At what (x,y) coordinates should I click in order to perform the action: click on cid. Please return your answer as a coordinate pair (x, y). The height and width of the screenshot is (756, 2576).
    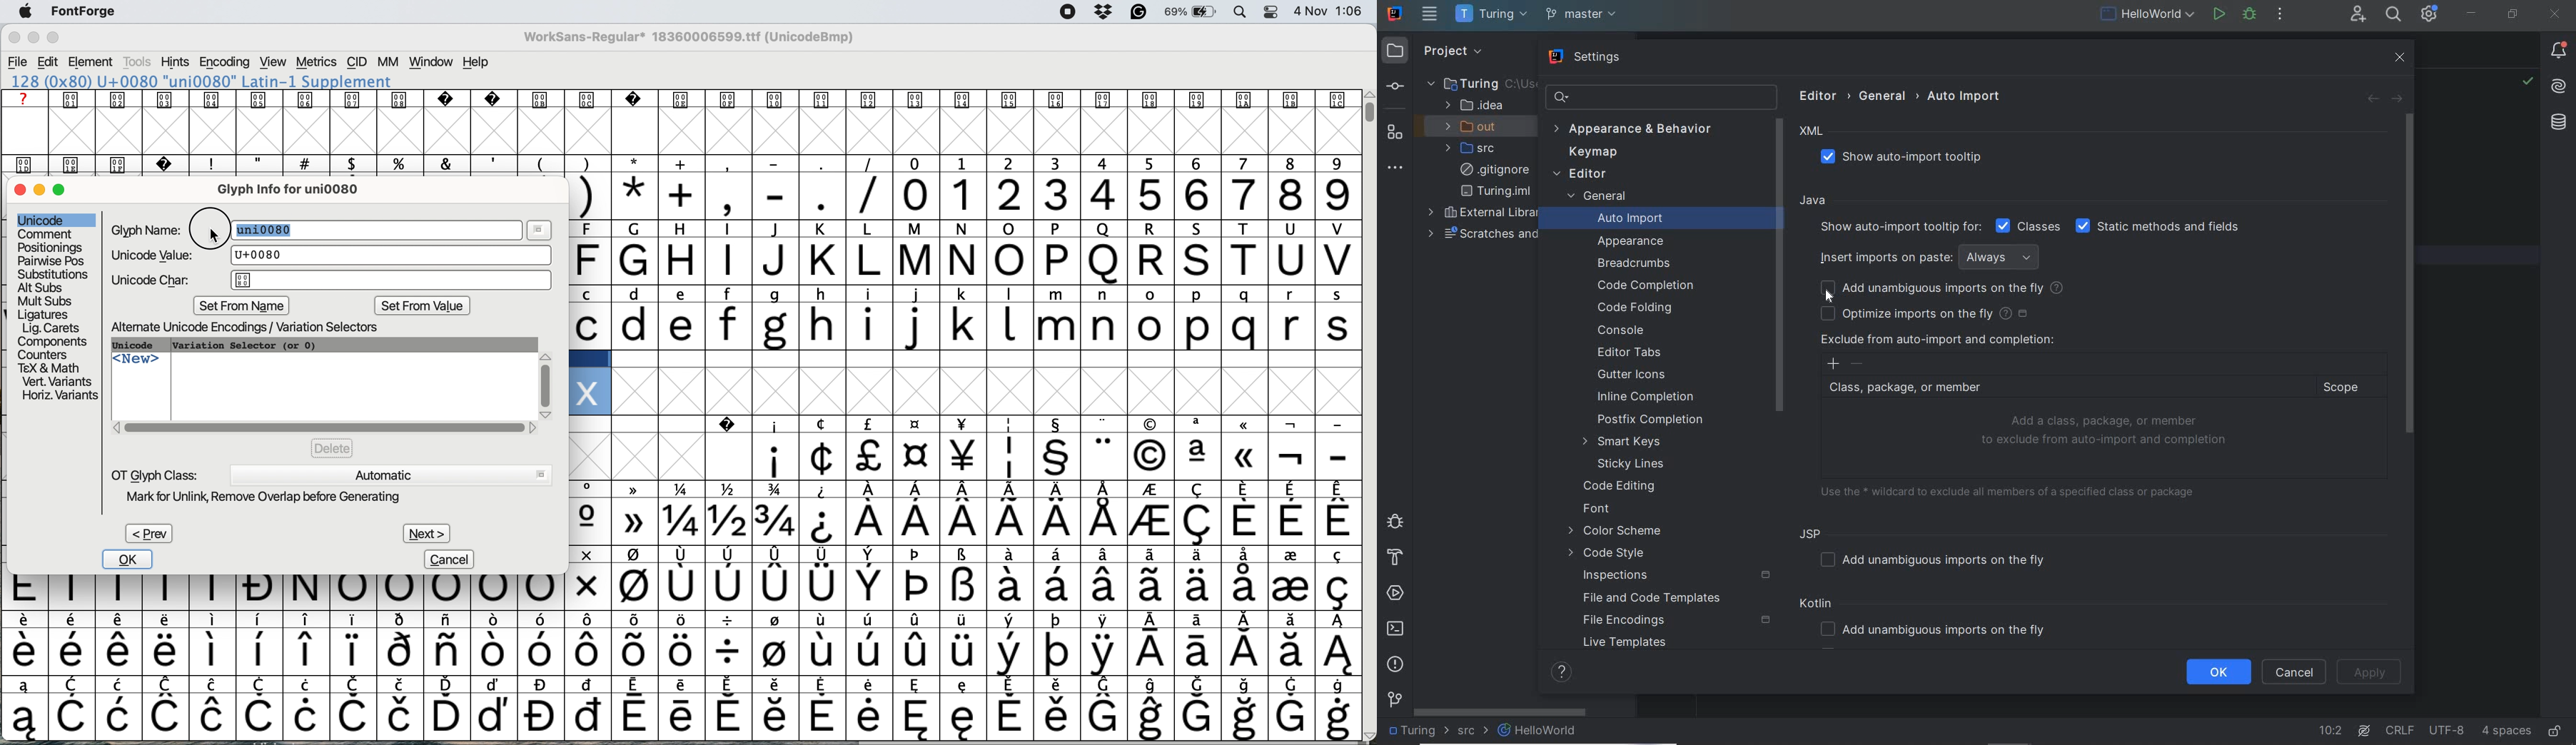
    Looking at the image, I should click on (356, 62).